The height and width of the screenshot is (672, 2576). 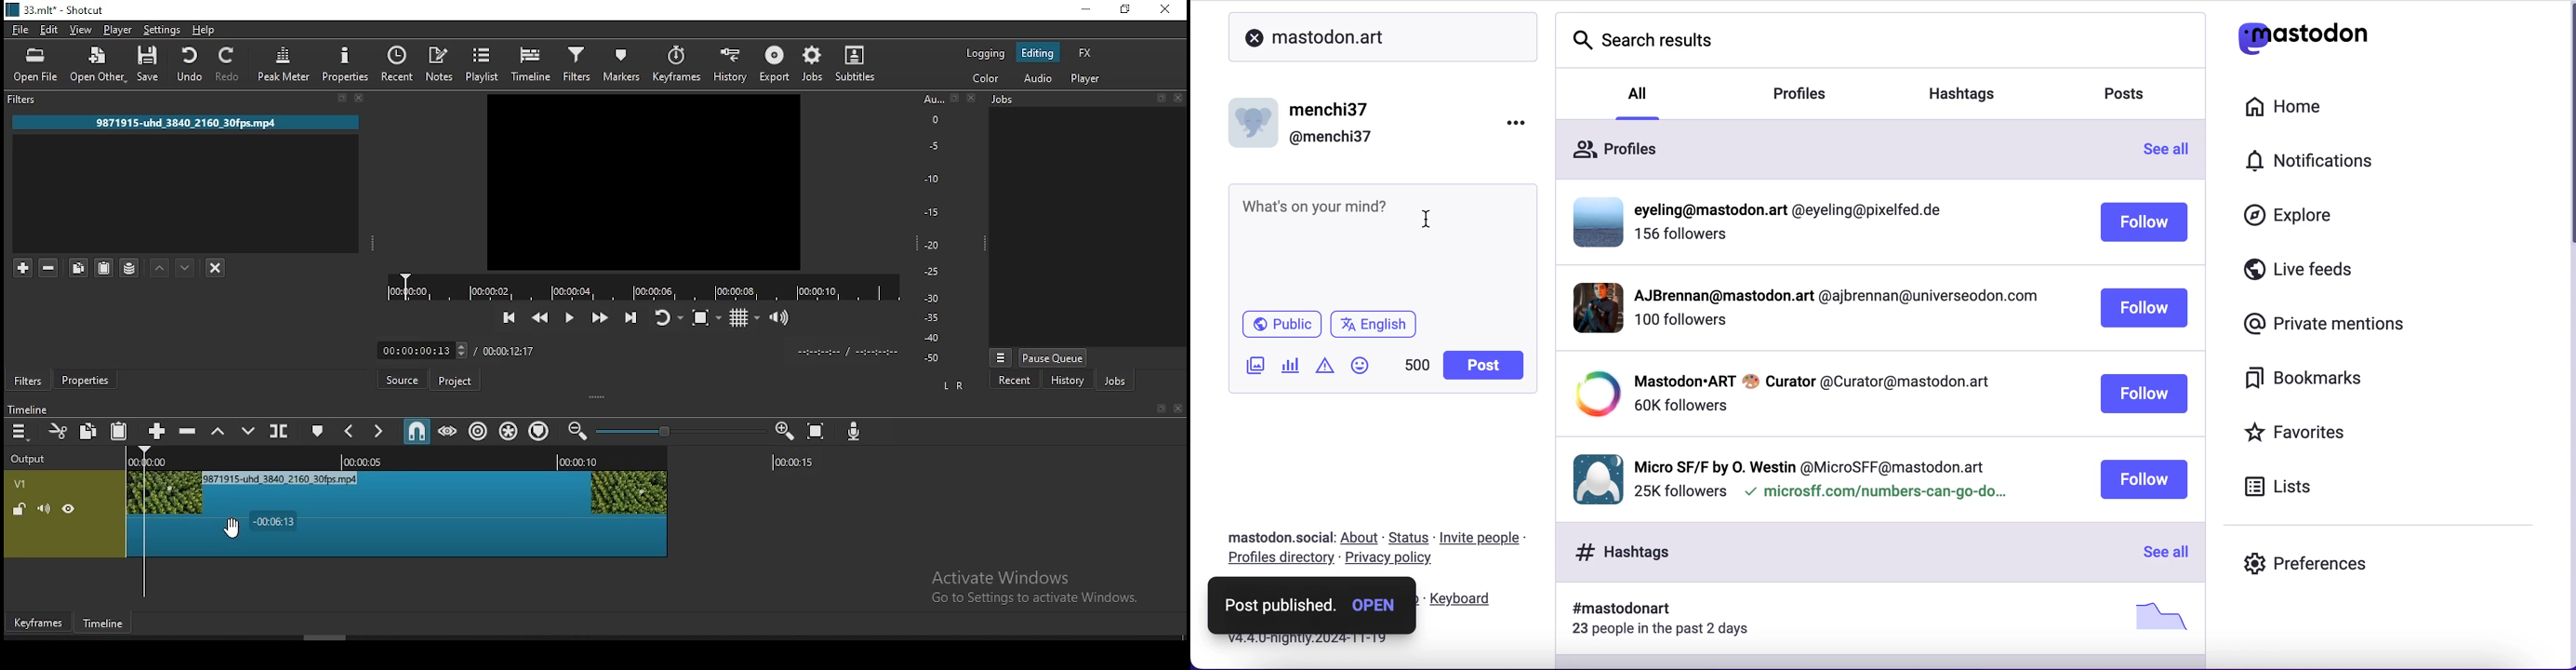 What do you see at coordinates (1680, 325) in the screenshot?
I see `followers` at bounding box center [1680, 325].